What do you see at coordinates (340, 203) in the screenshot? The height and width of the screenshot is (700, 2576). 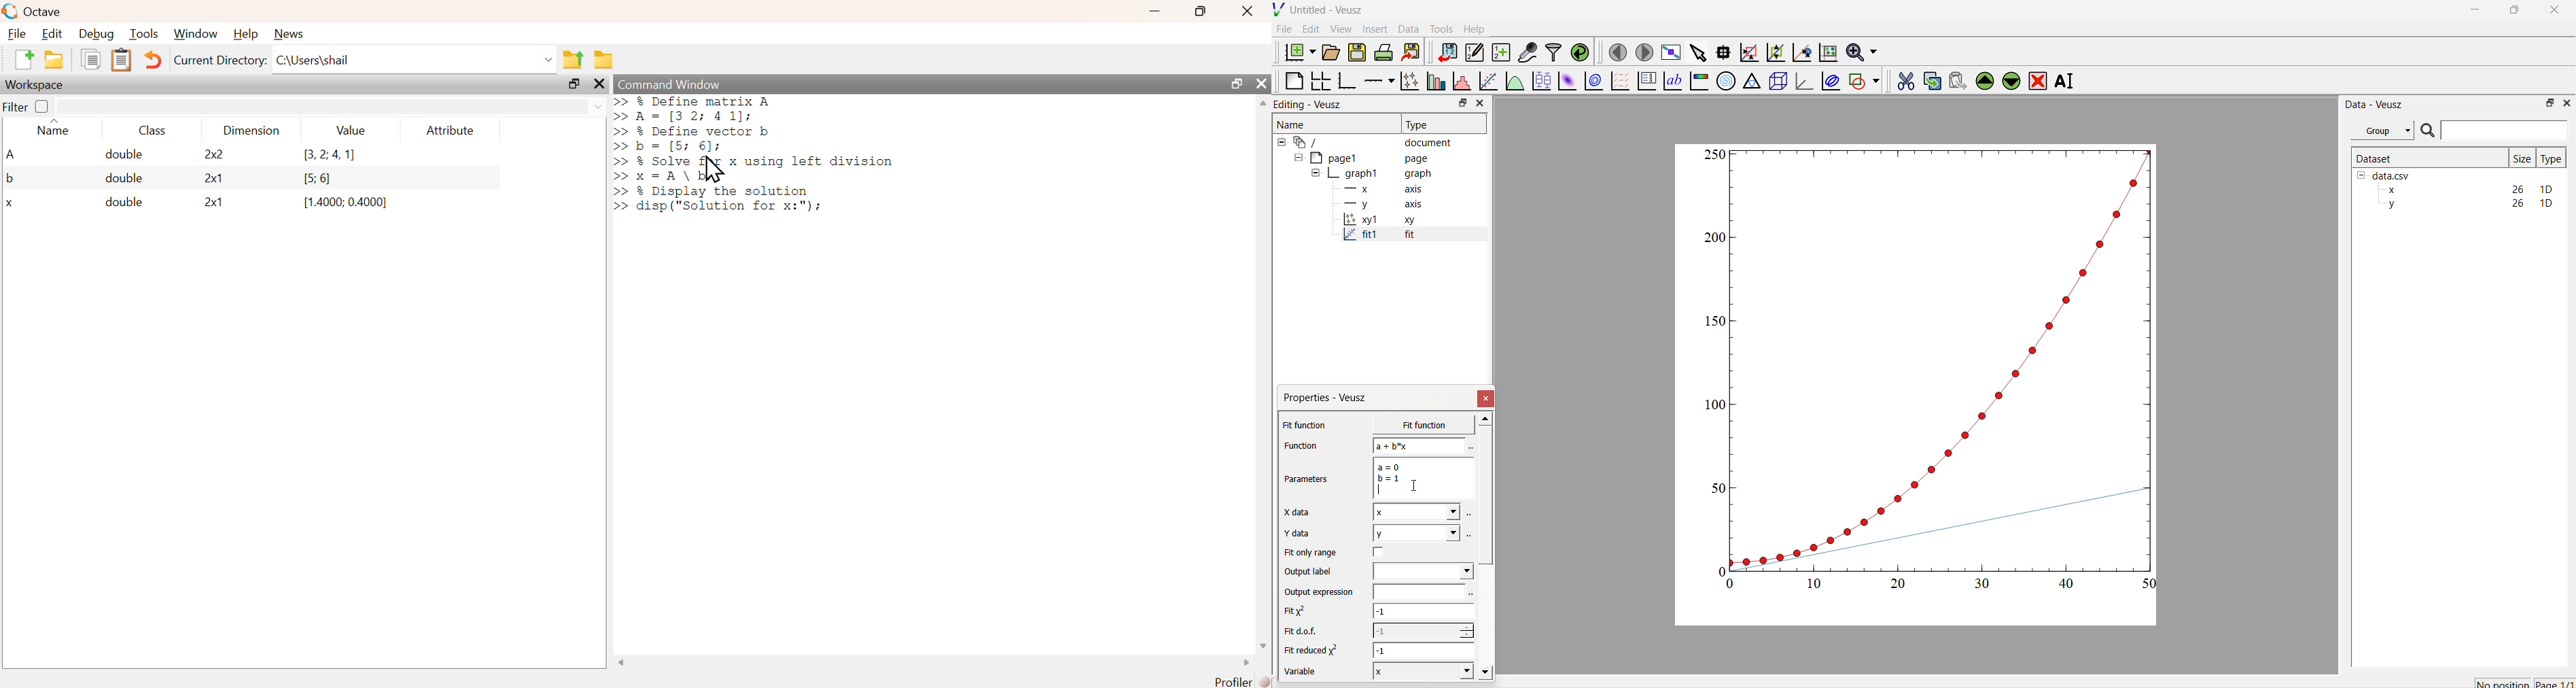 I see `(1.4000; 0.4000]` at bounding box center [340, 203].